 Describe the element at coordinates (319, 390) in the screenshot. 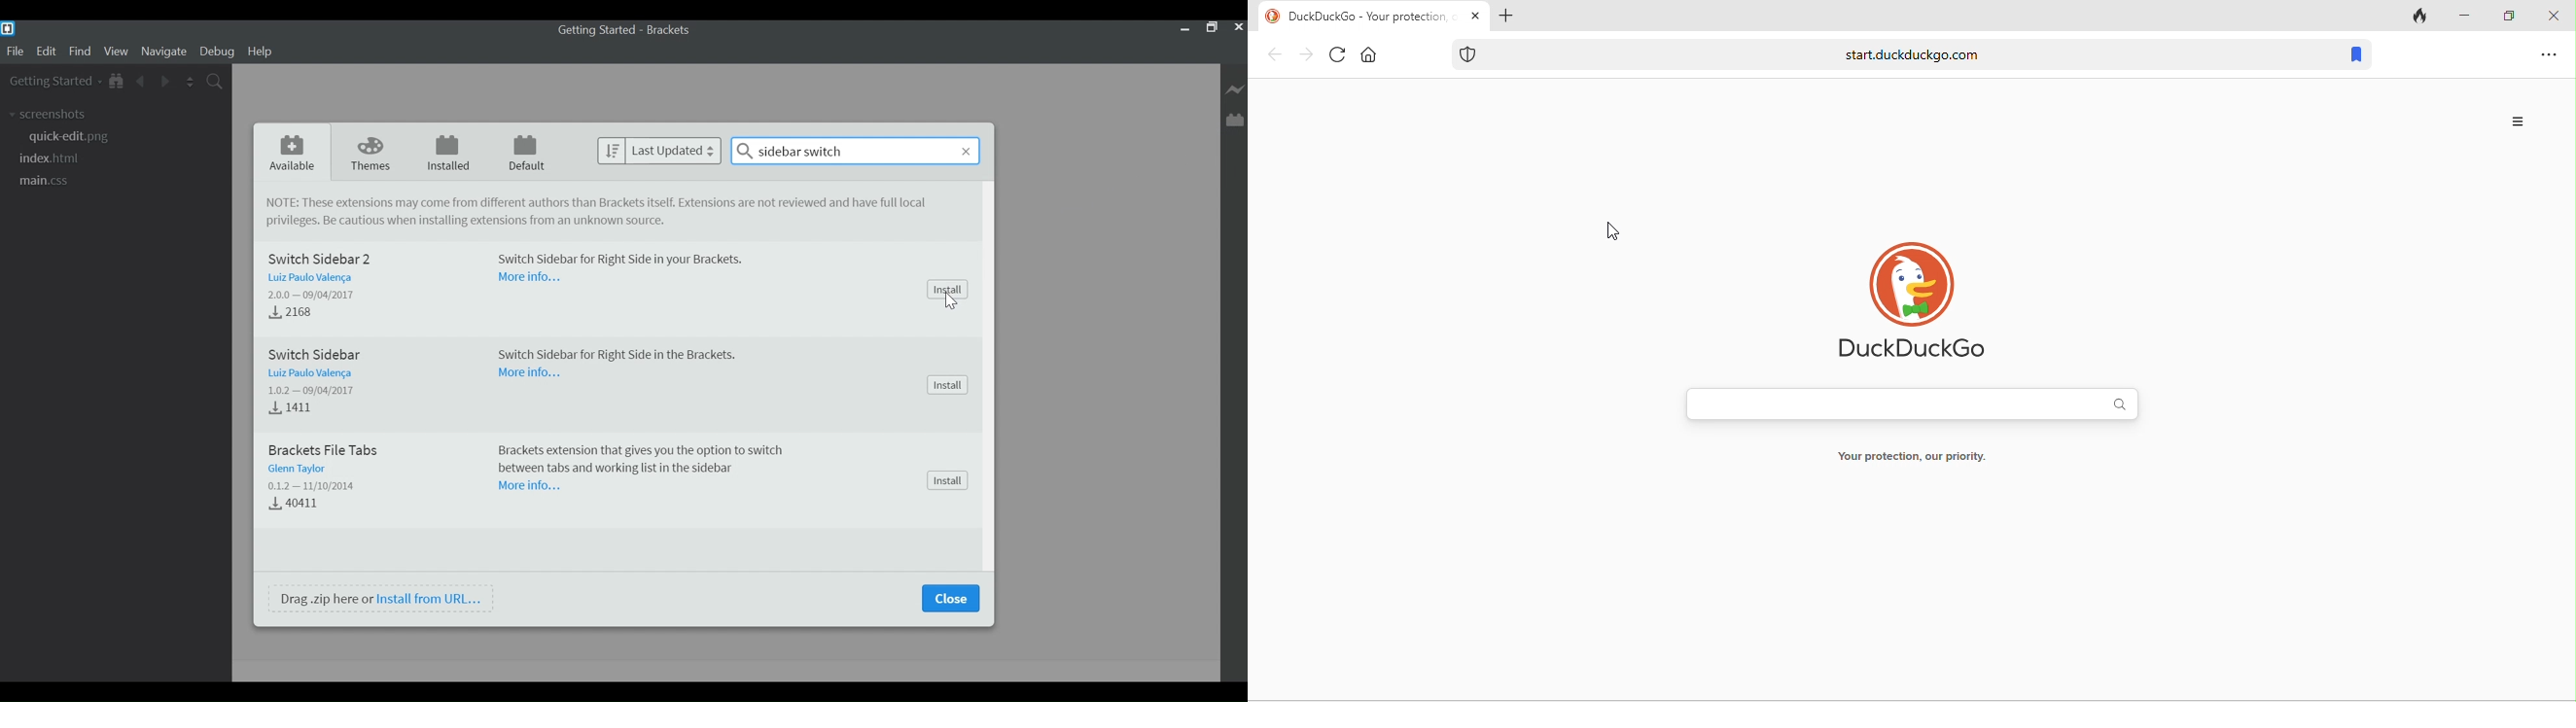

I see `Version - Released Dtae` at that location.